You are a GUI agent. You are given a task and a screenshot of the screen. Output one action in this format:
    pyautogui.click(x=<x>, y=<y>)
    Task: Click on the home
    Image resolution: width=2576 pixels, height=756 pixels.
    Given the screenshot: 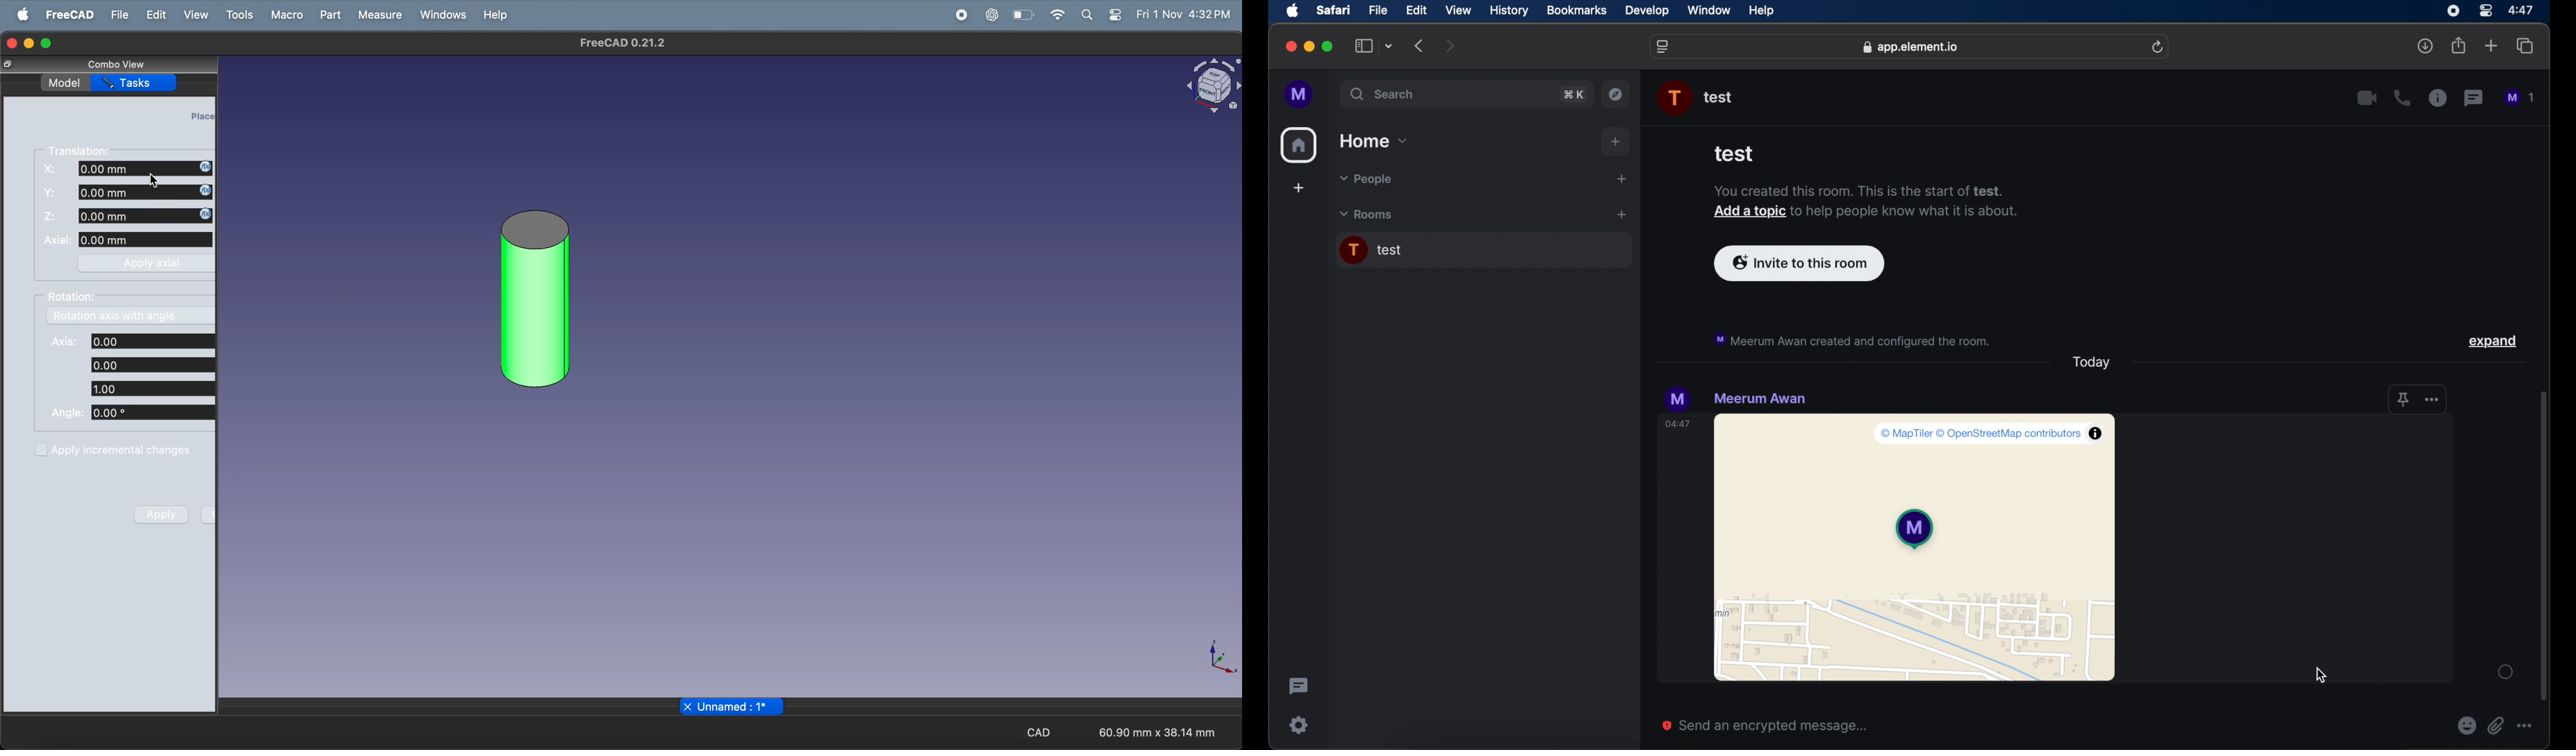 What is the action you would take?
    pyautogui.click(x=1299, y=145)
    